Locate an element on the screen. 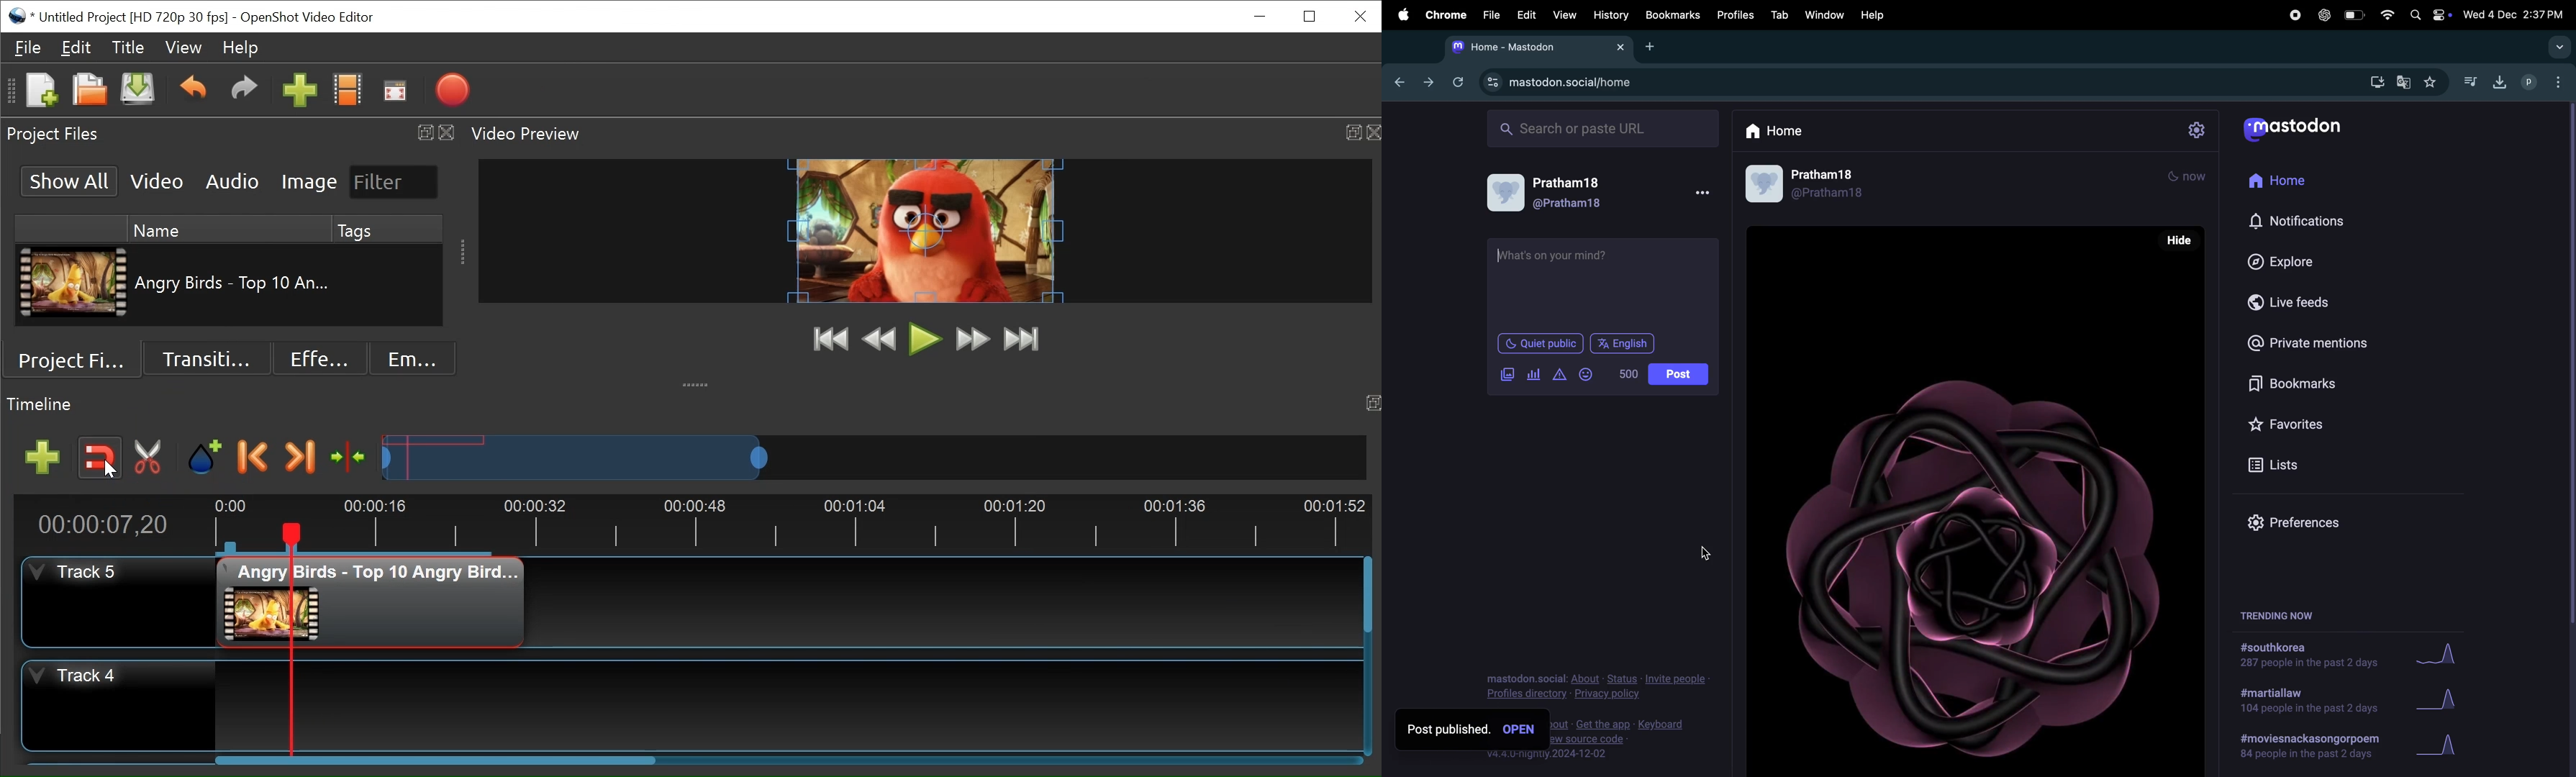 The height and width of the screenshot is (784, 2576). add tab is located at coordinates (1653, 49).